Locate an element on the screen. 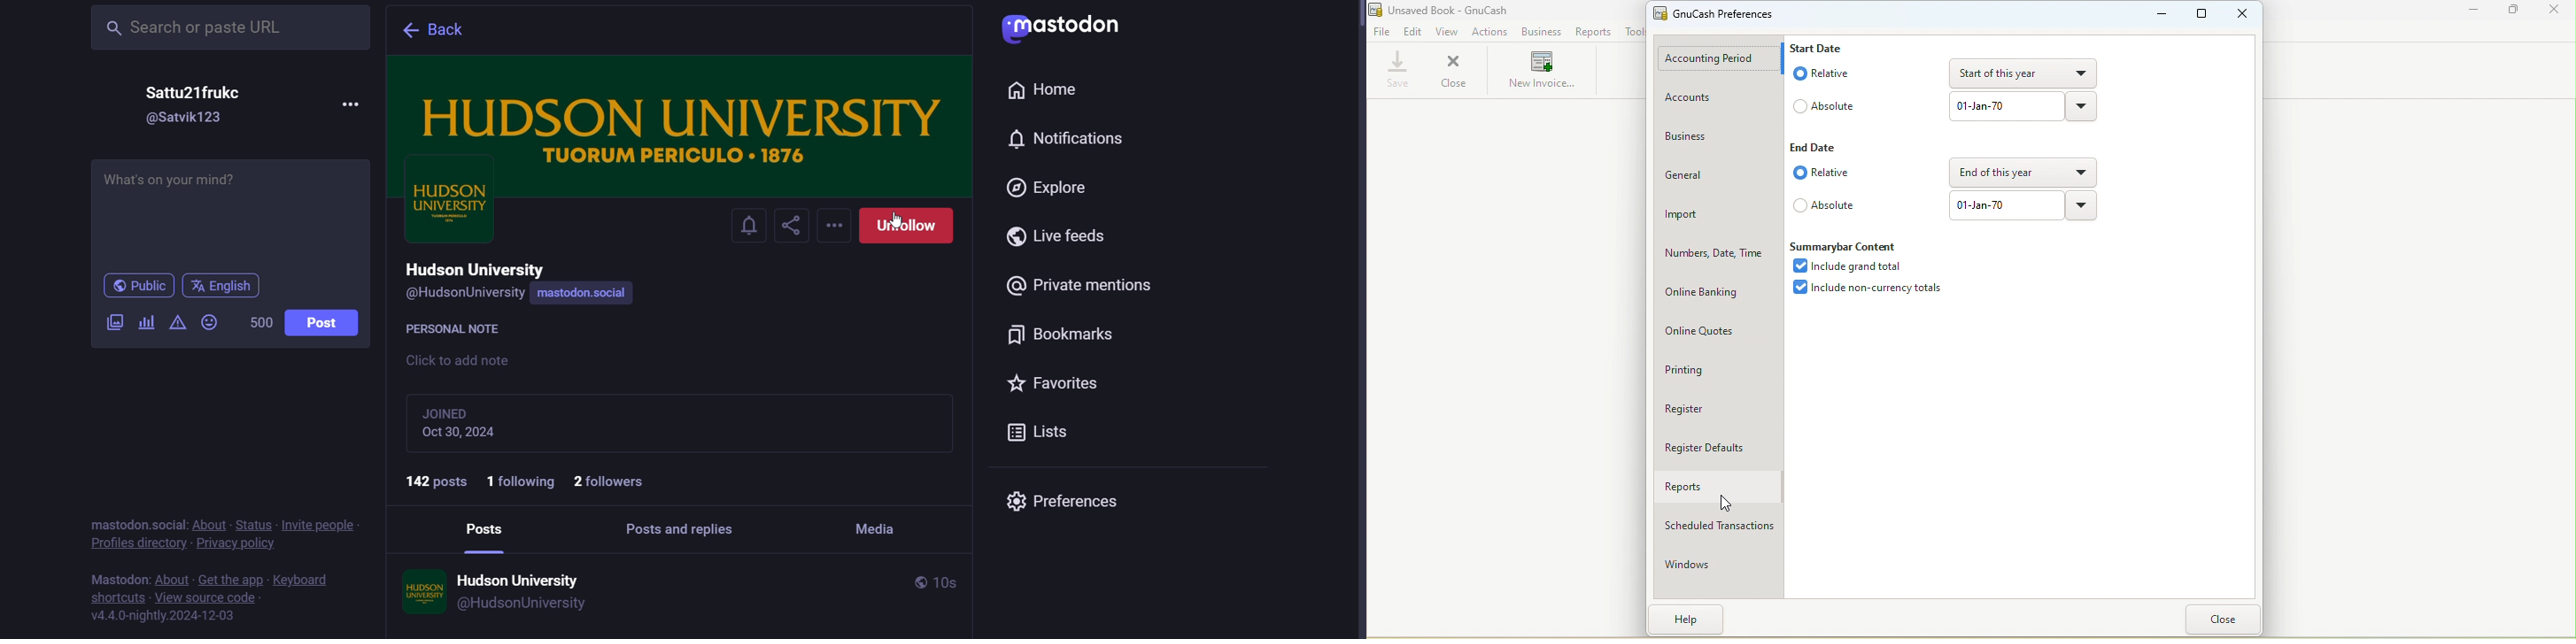 The image size is (2576, 644). Summarybar content is located at coordinates (1851, 244).